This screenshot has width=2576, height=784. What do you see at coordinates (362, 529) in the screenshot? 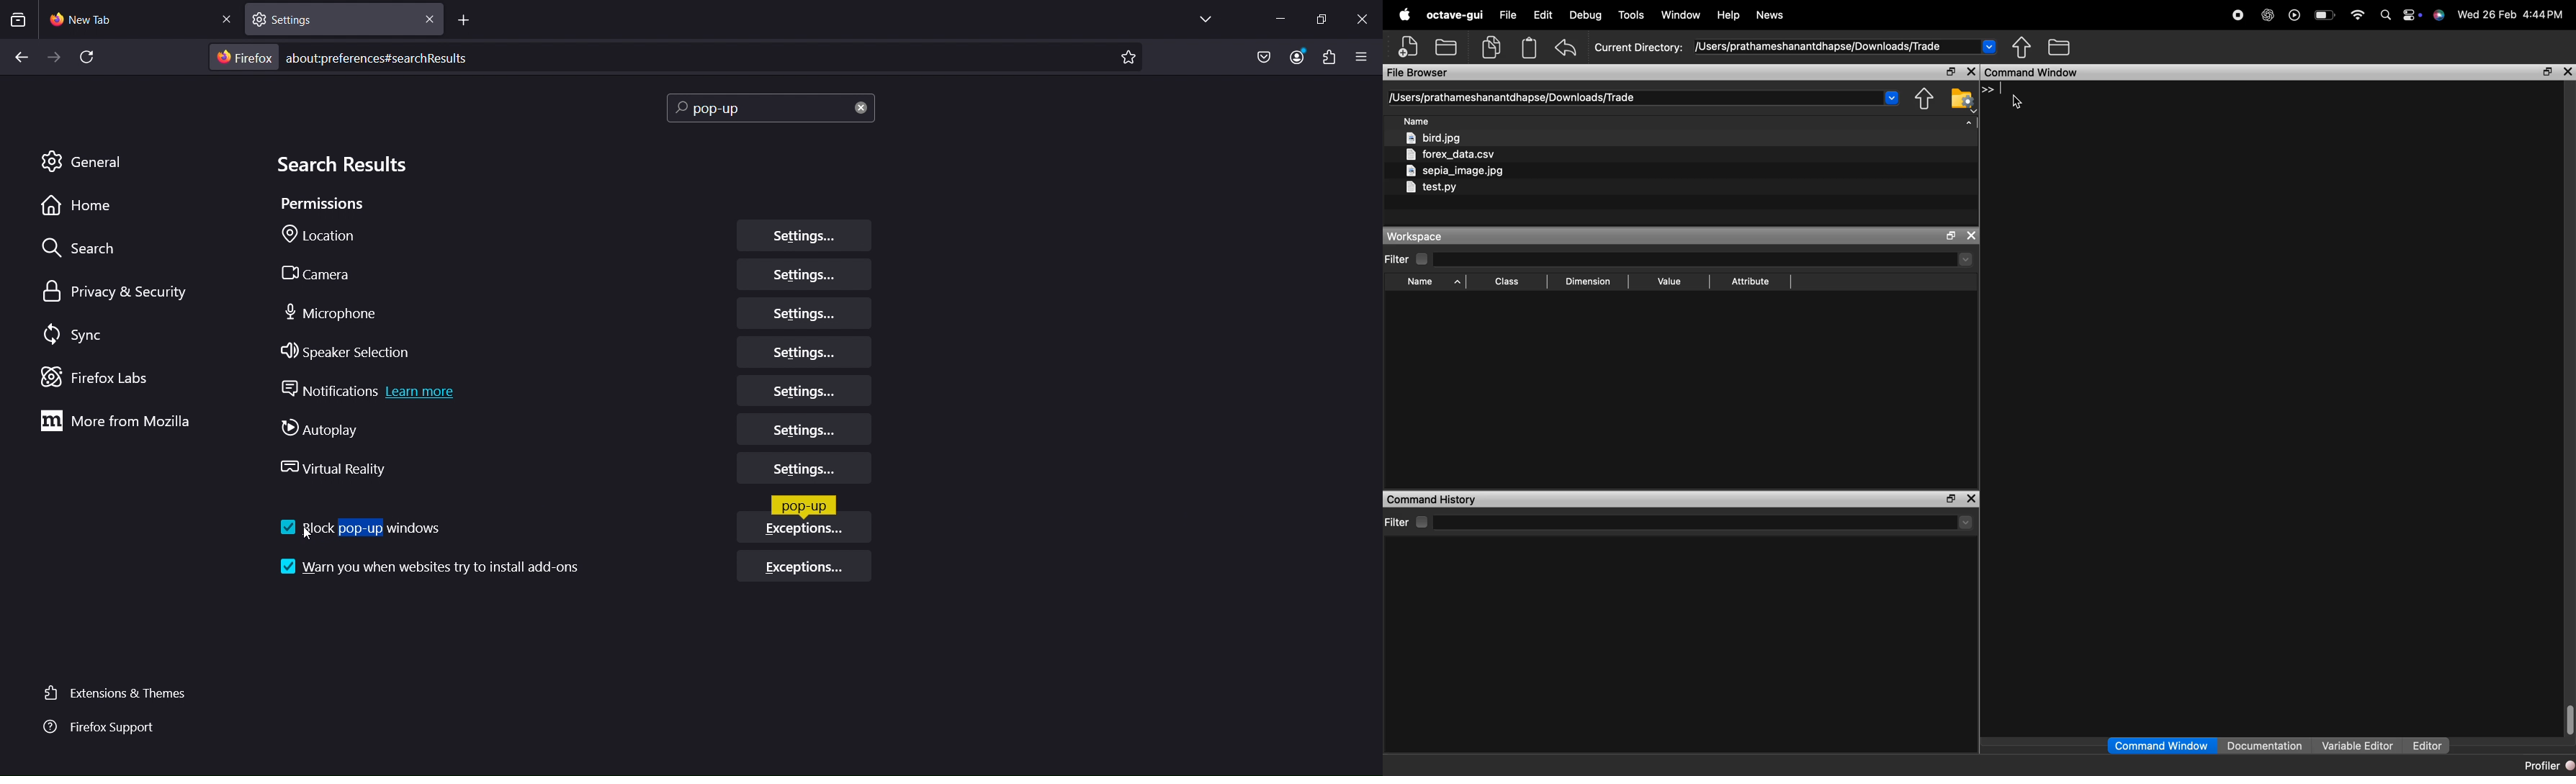
I see `Block pop-up windows (turned on)` at bounding box center [362, 529].